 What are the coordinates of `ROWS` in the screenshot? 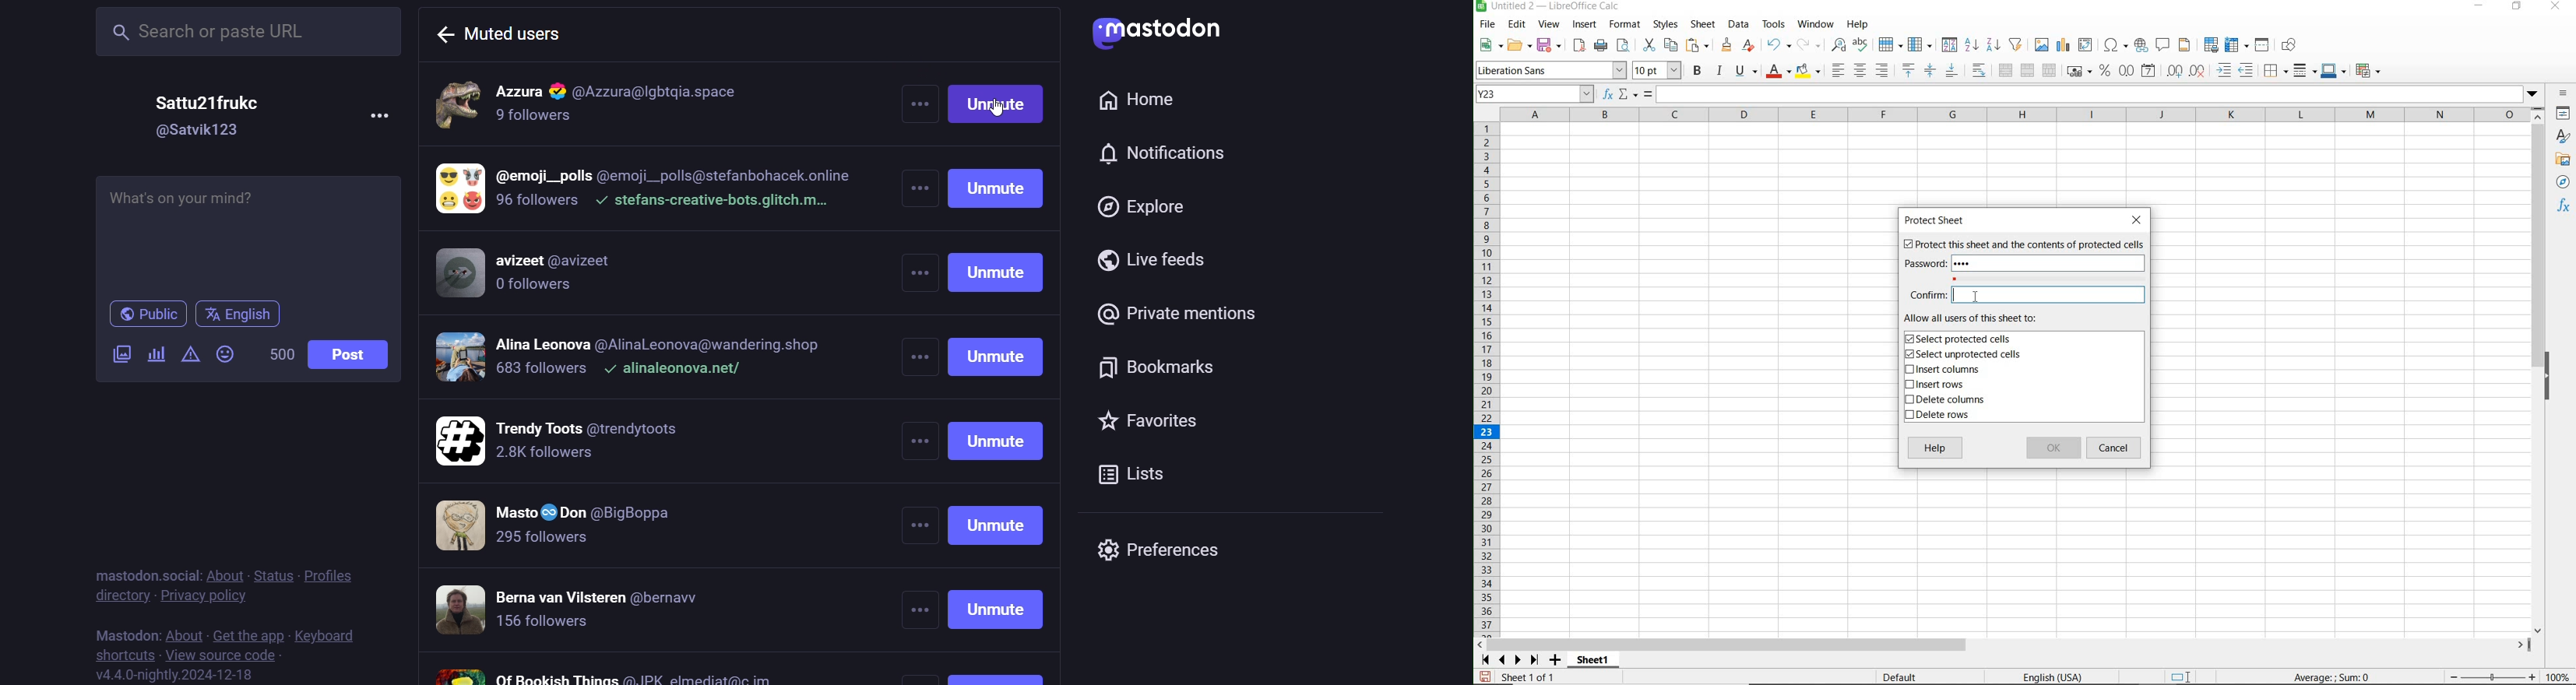 It's located at (1488, 377).